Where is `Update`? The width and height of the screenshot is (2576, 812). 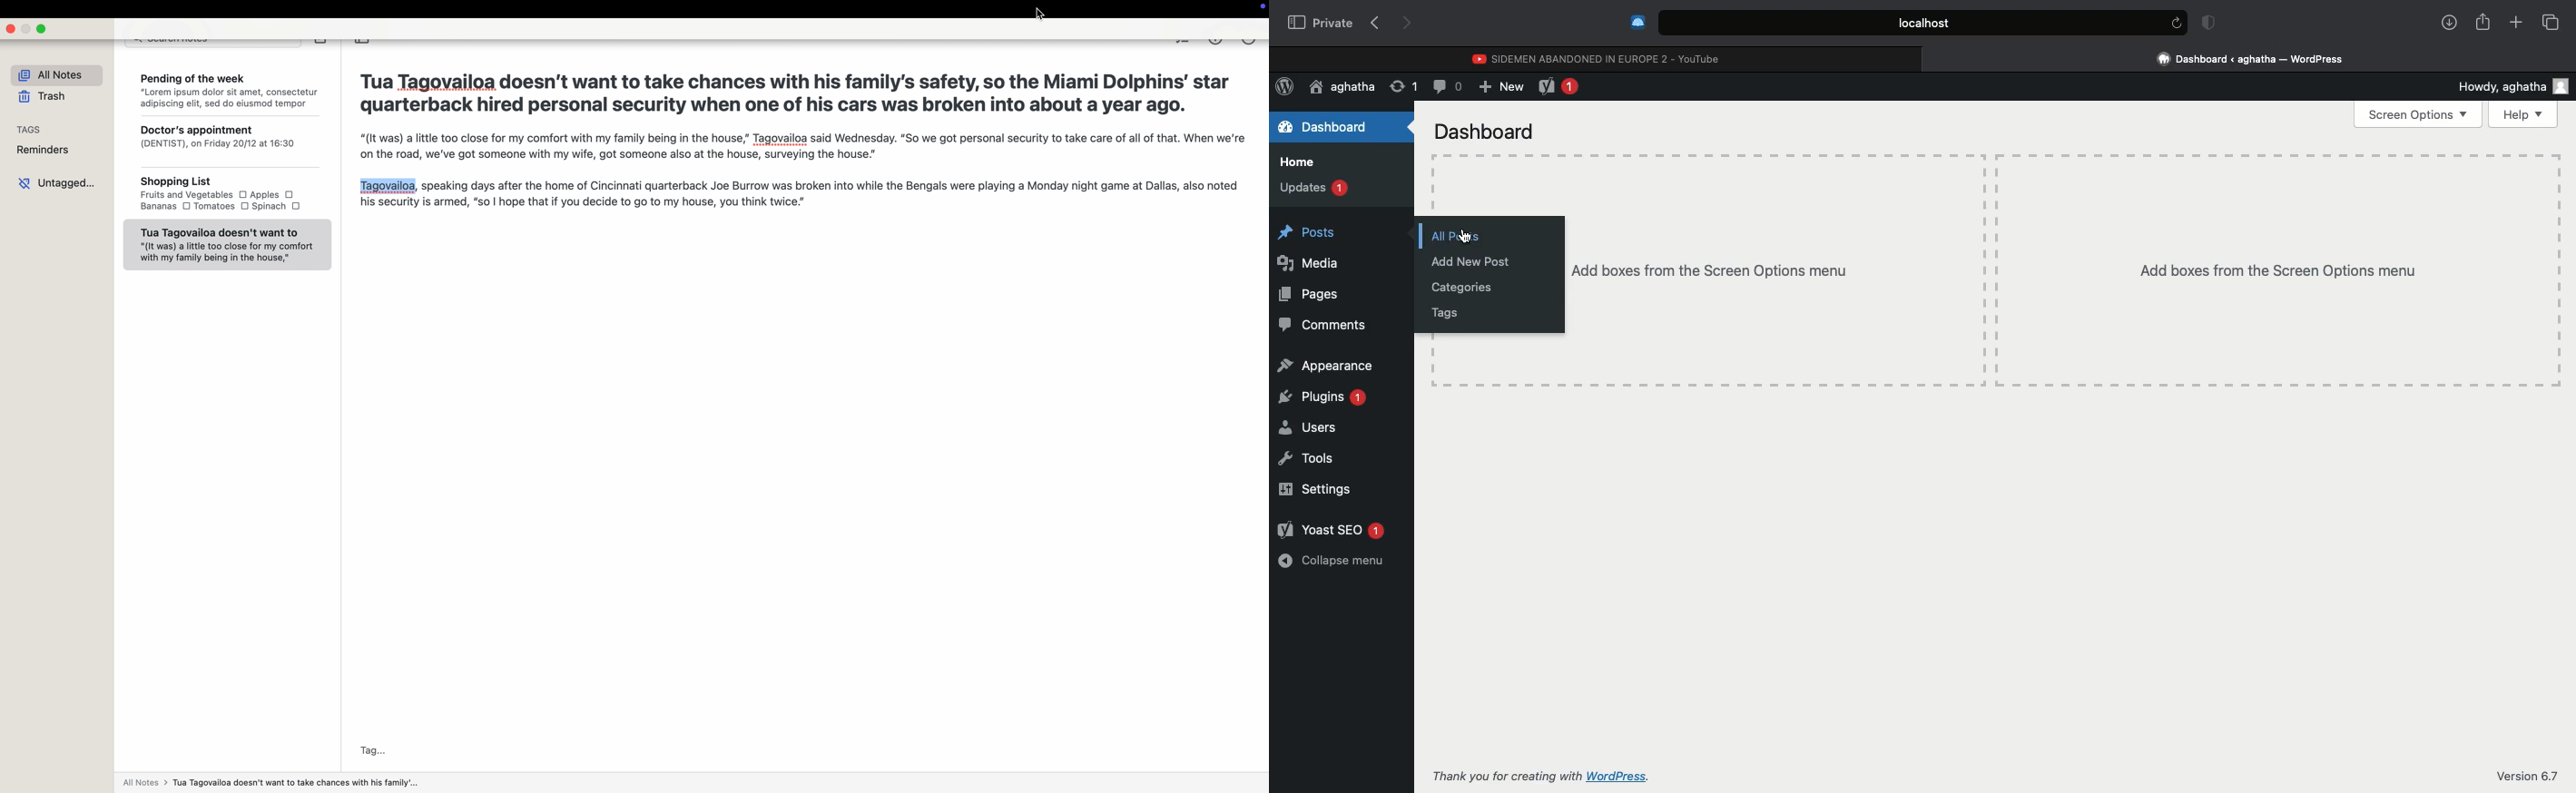 Update is located at coordinates (1401, 85).